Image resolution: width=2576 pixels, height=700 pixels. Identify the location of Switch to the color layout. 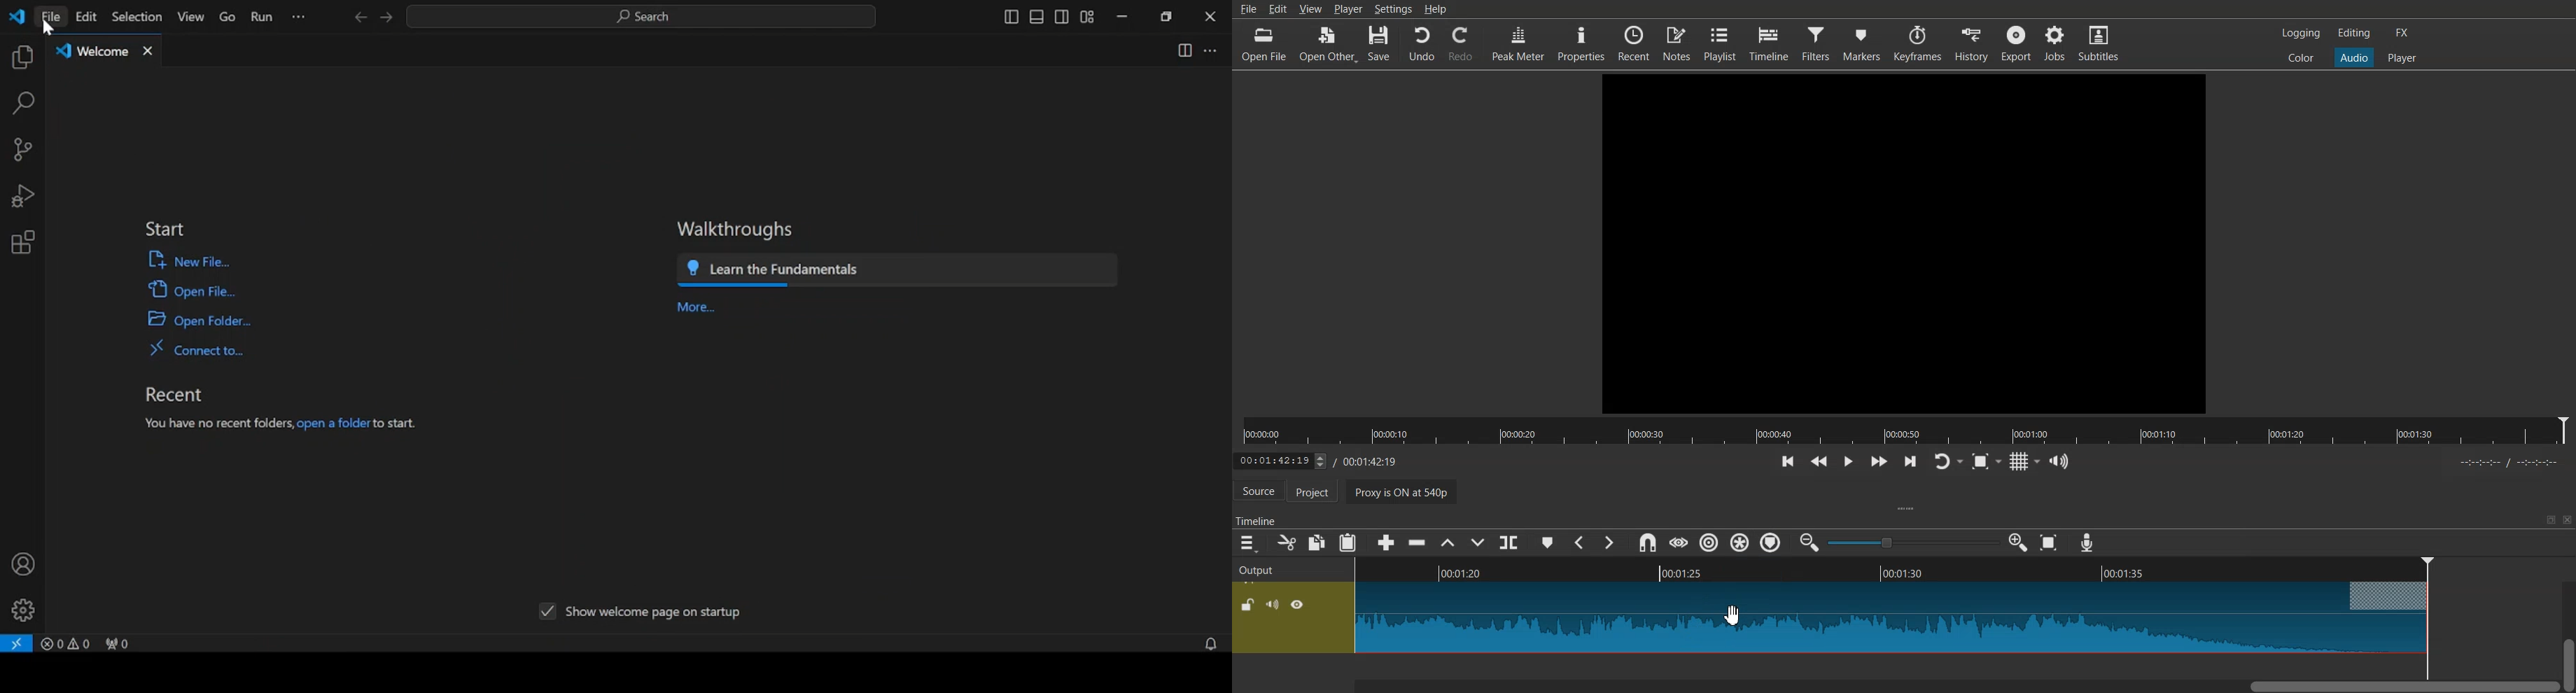
(2302, 58).